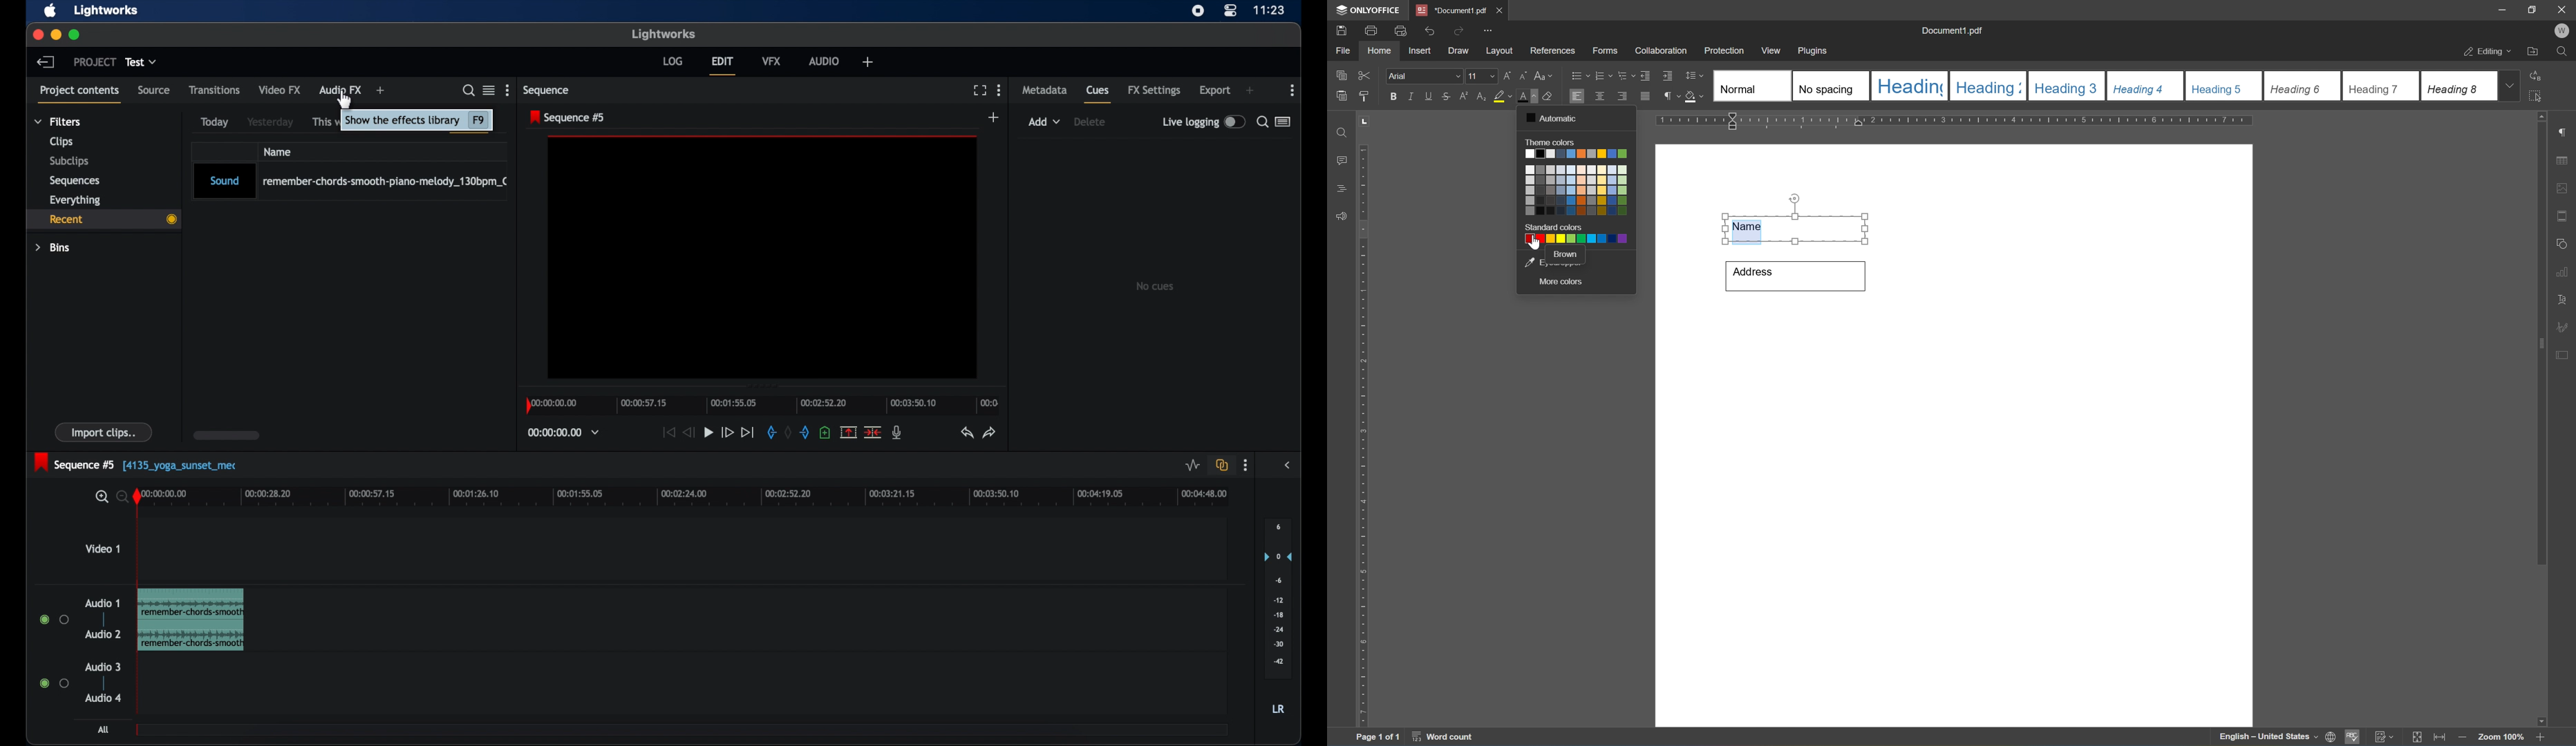 Image resolution: width=2576 pixels, height=756 pixels. Describe the element at coordinates (1278, 598) in the screenshot. I see `audio output levels` at that location.